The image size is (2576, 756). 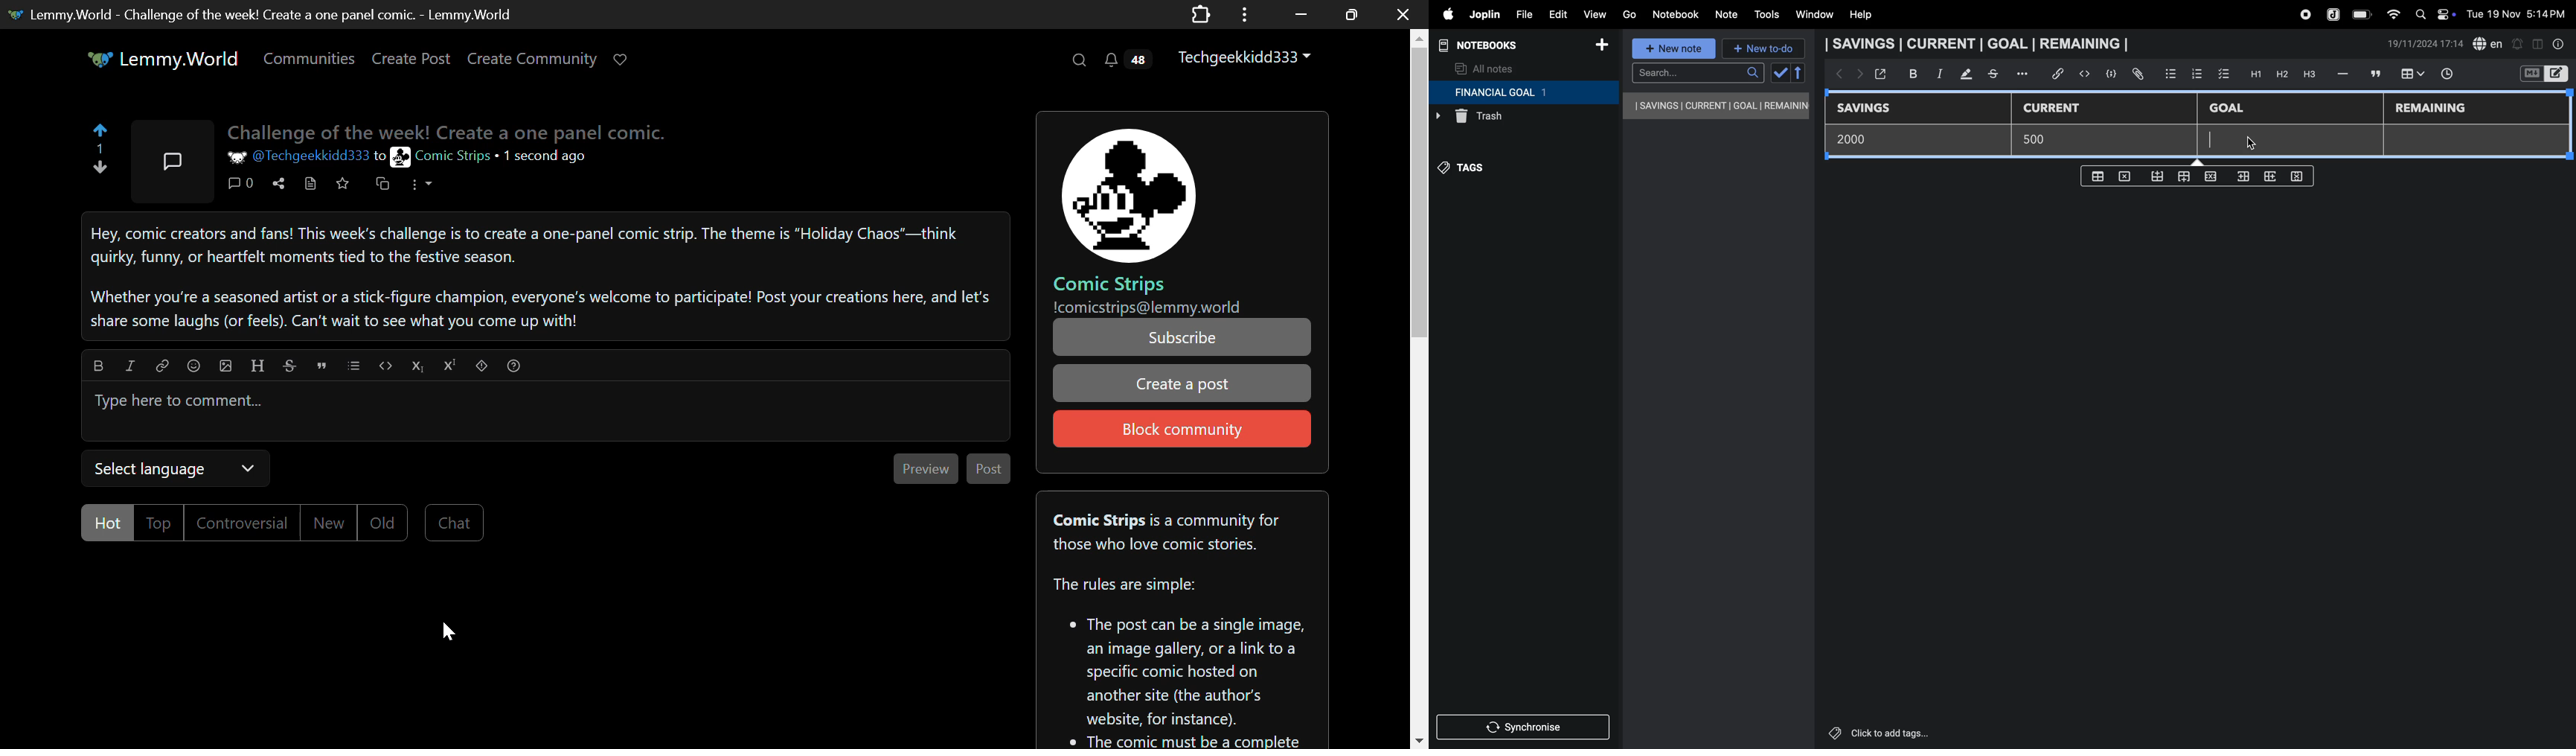 I want to click on add, so click(x=1602, y=47).